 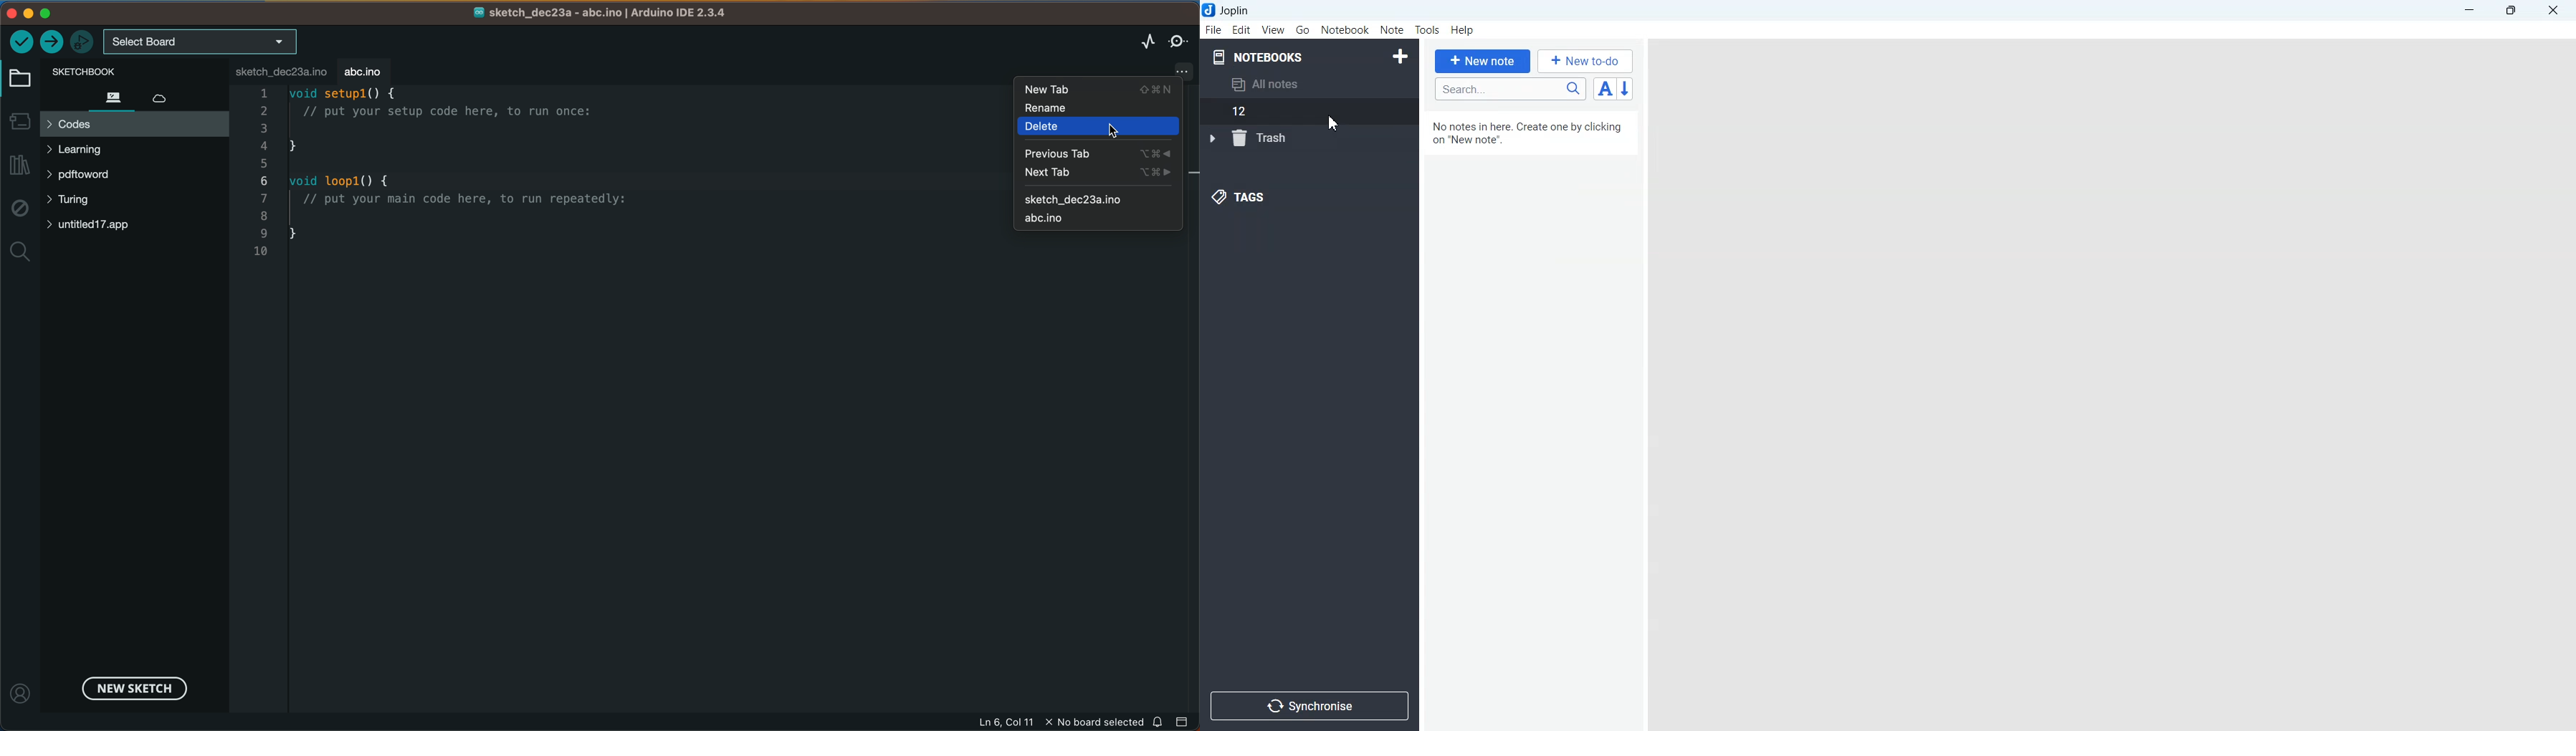 I want to click on Synchronize, so click(x=1309, y=704).